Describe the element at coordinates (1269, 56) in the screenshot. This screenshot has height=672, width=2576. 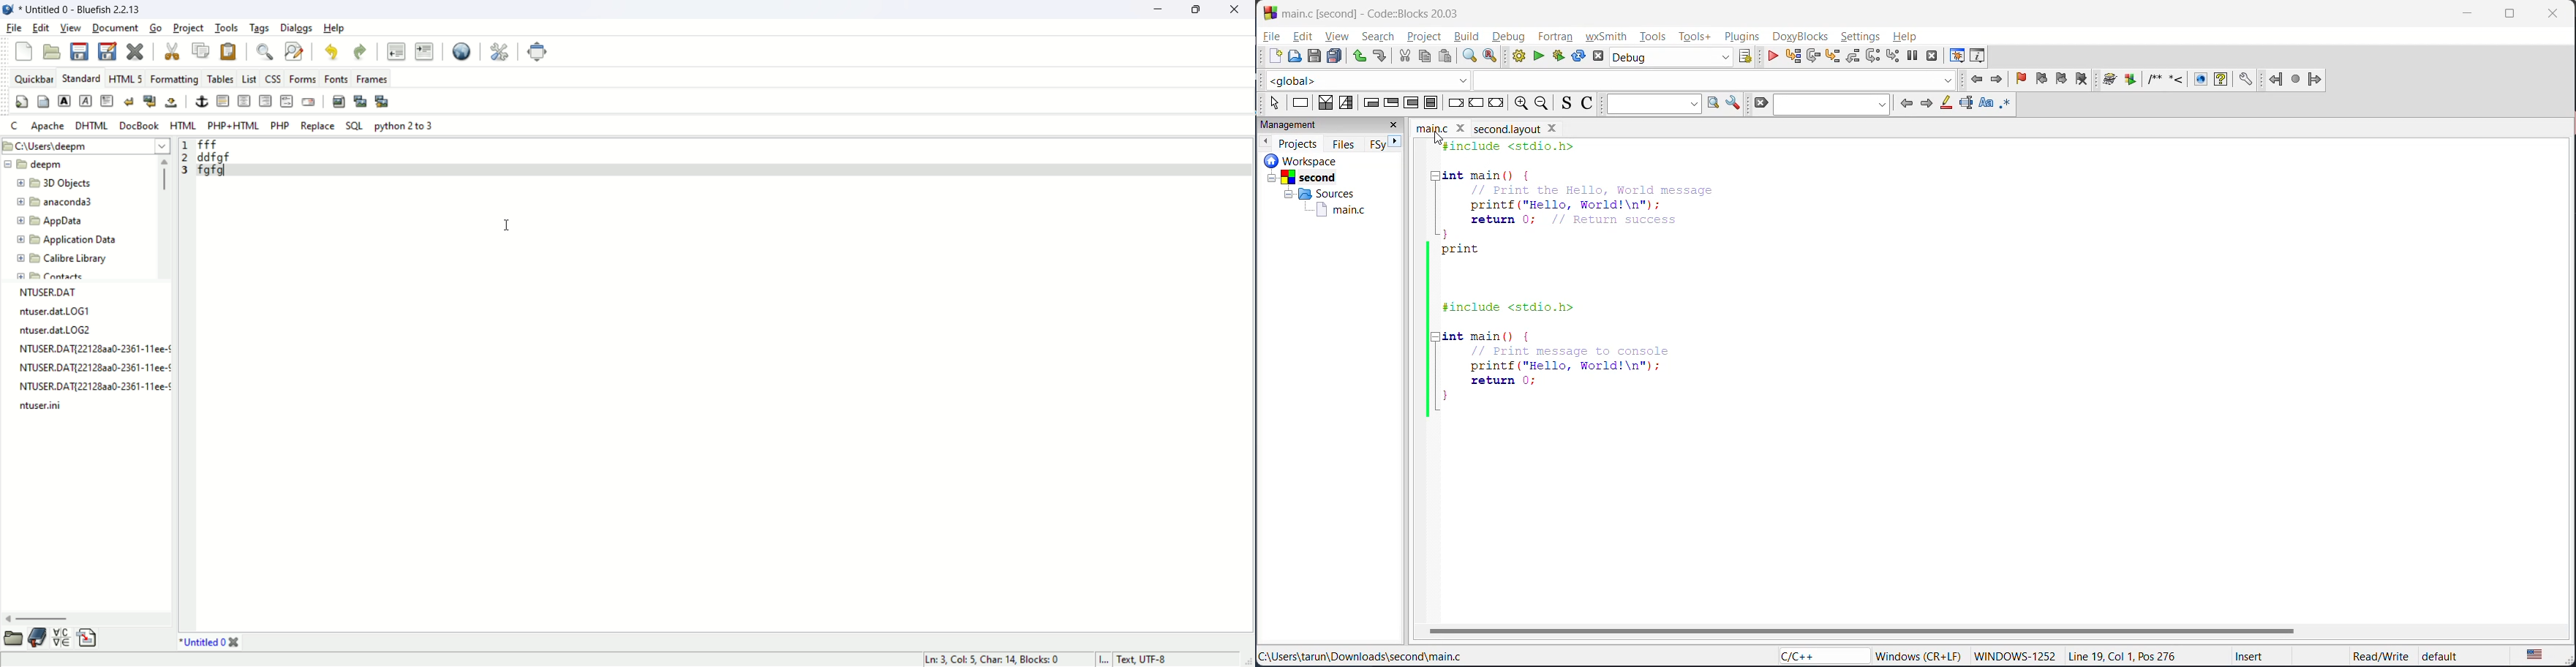
I see `new` at that location.